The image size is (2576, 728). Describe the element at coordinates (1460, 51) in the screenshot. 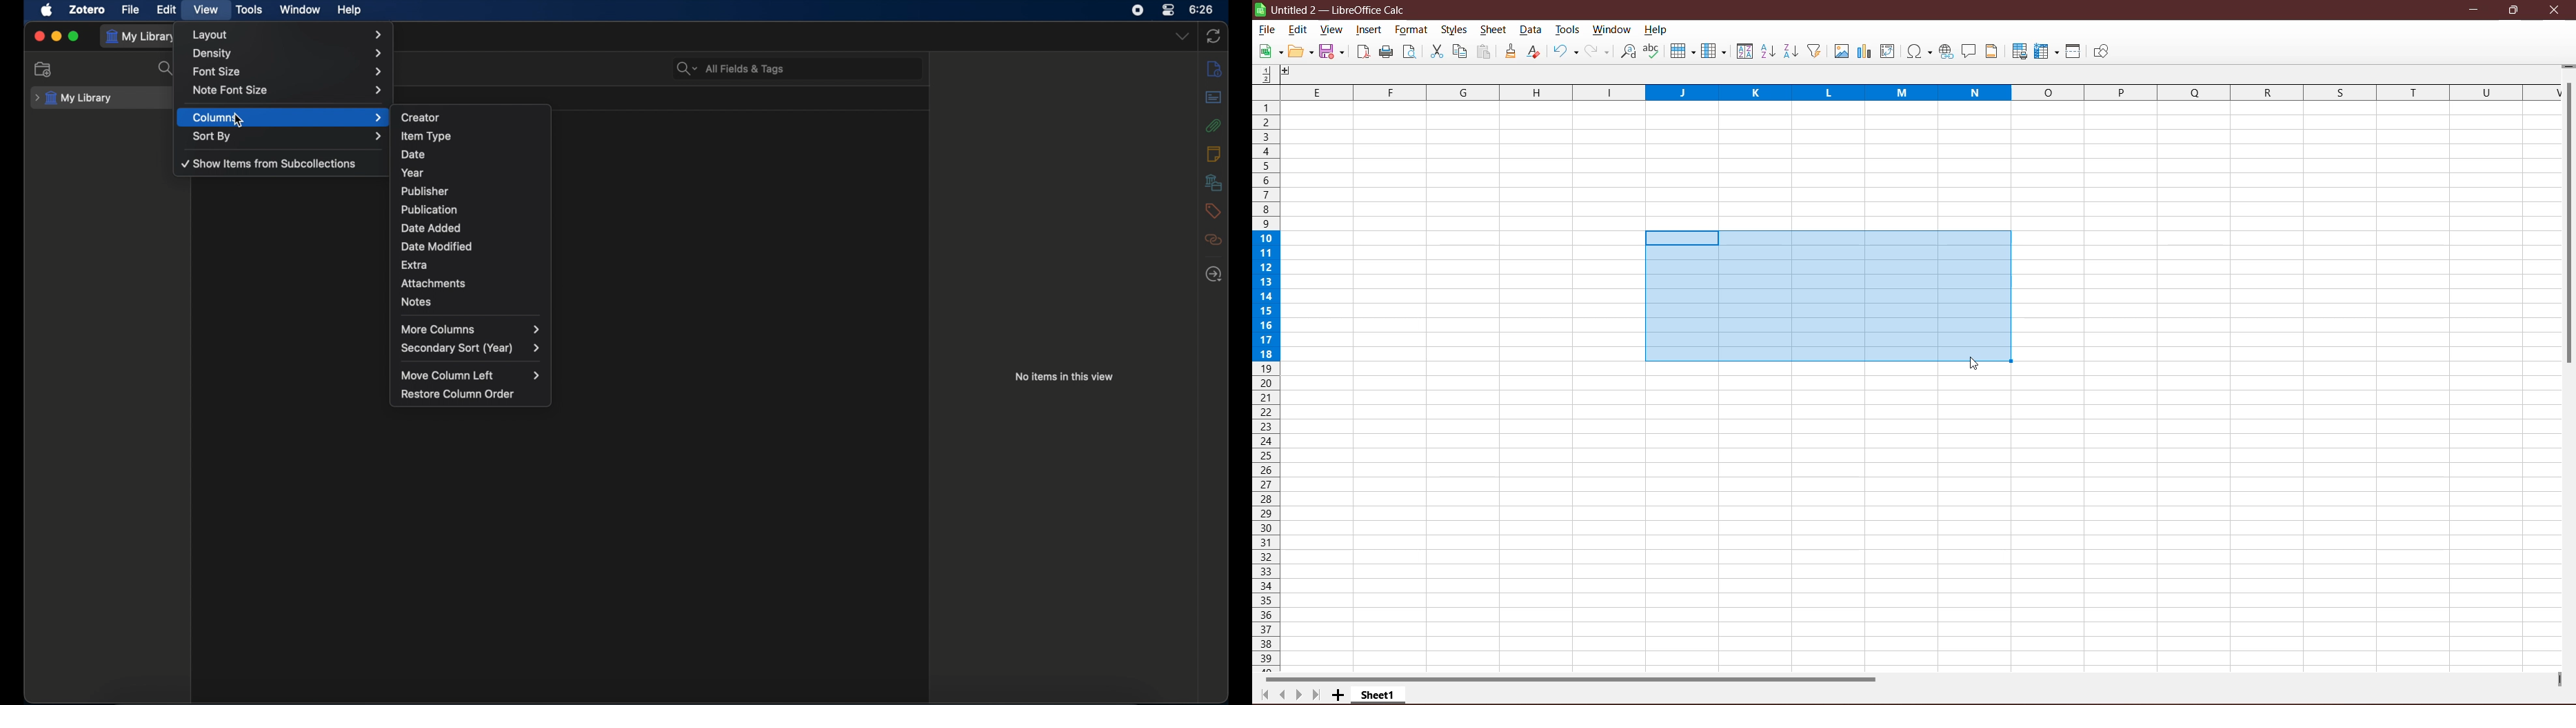

I see `Copy` at that location.